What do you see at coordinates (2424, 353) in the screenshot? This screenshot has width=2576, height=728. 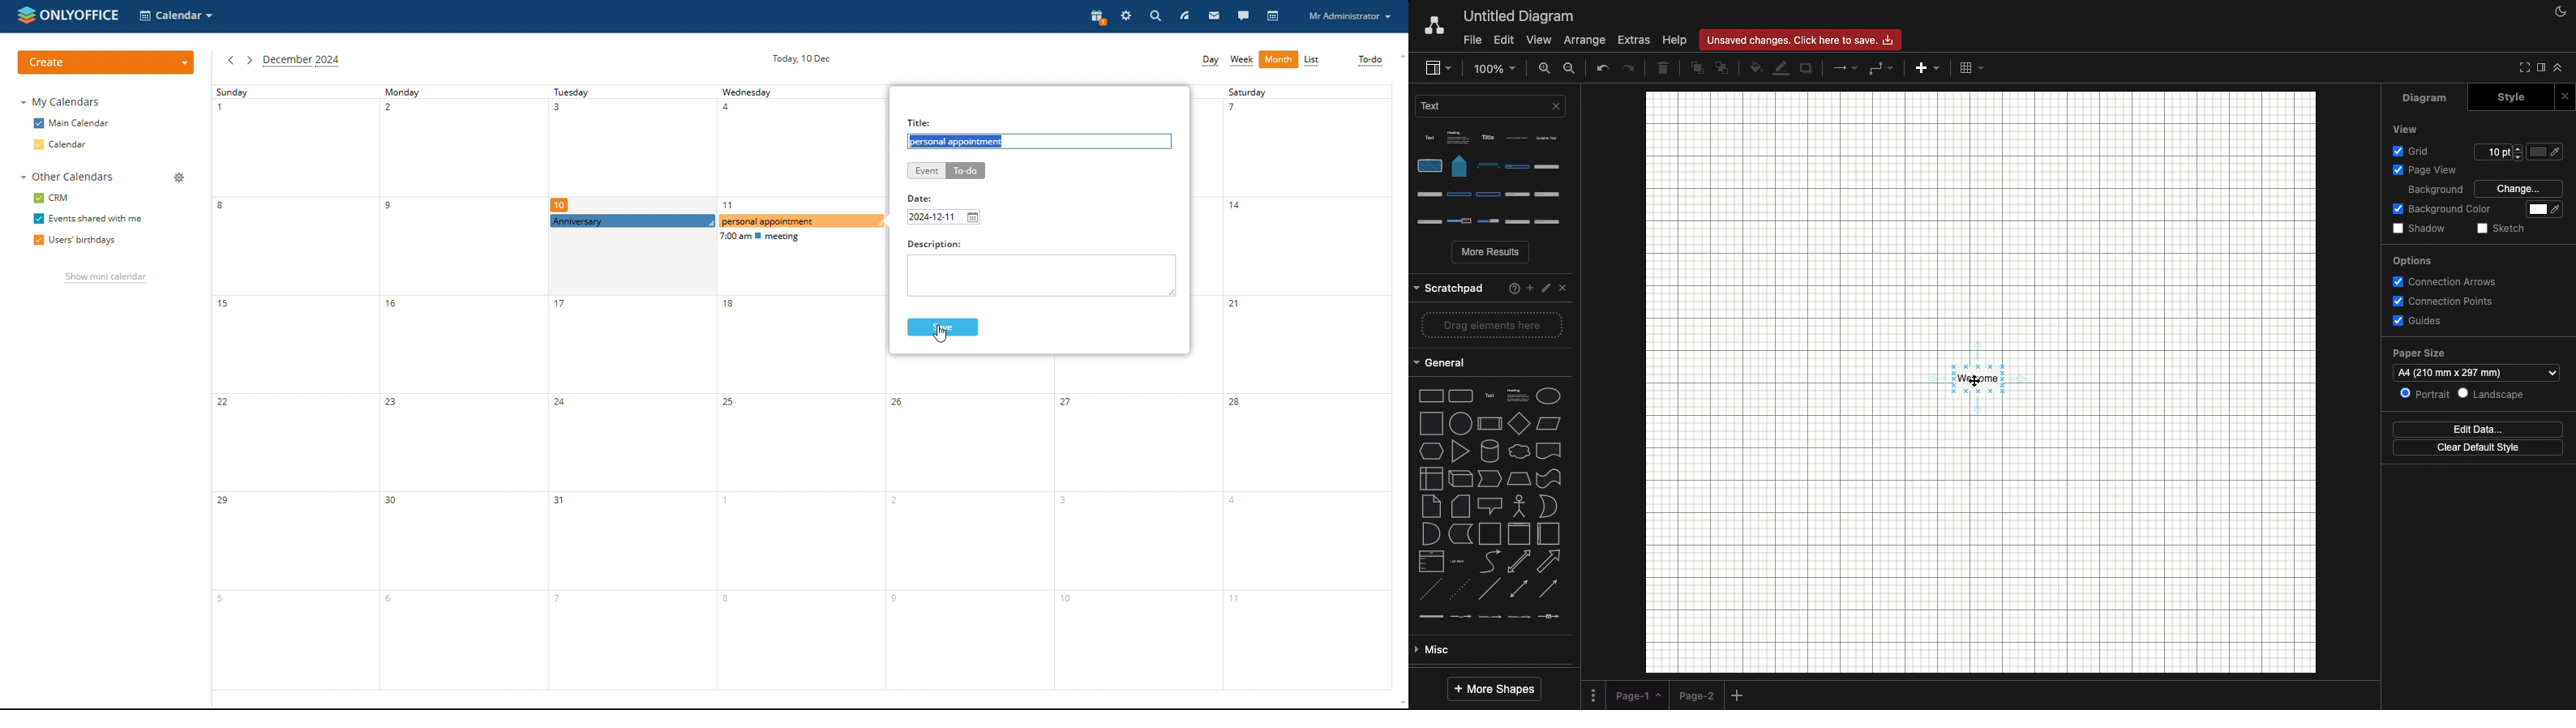 I see `paper size` at bounding box center [2424, 353].